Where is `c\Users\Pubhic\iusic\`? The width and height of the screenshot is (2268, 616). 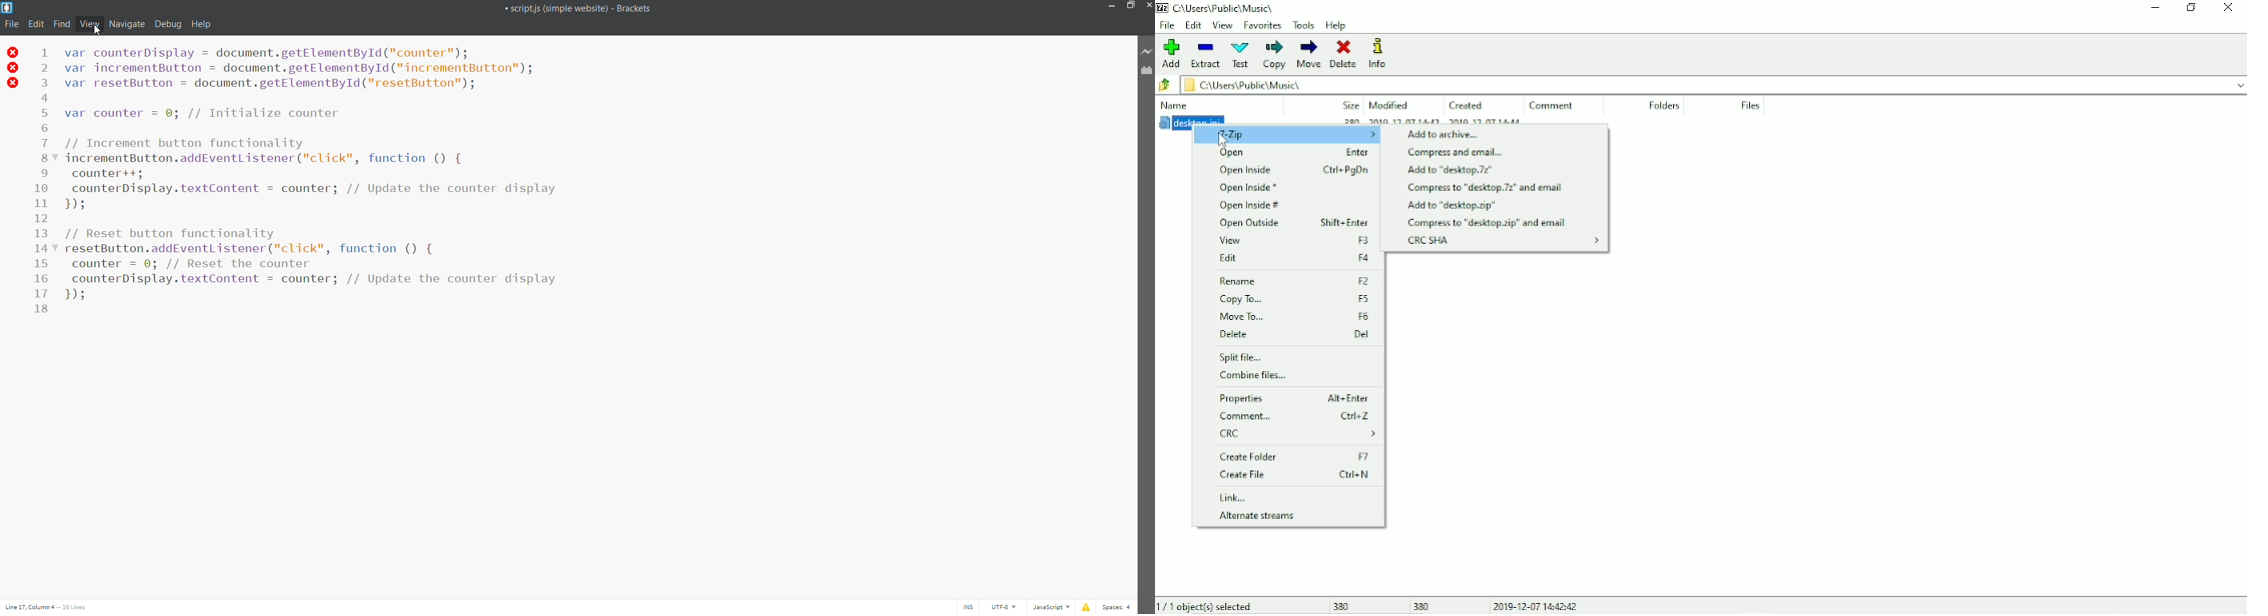
c\Users\Pubhic\iusic\ is located at coordinates (1716, 86).